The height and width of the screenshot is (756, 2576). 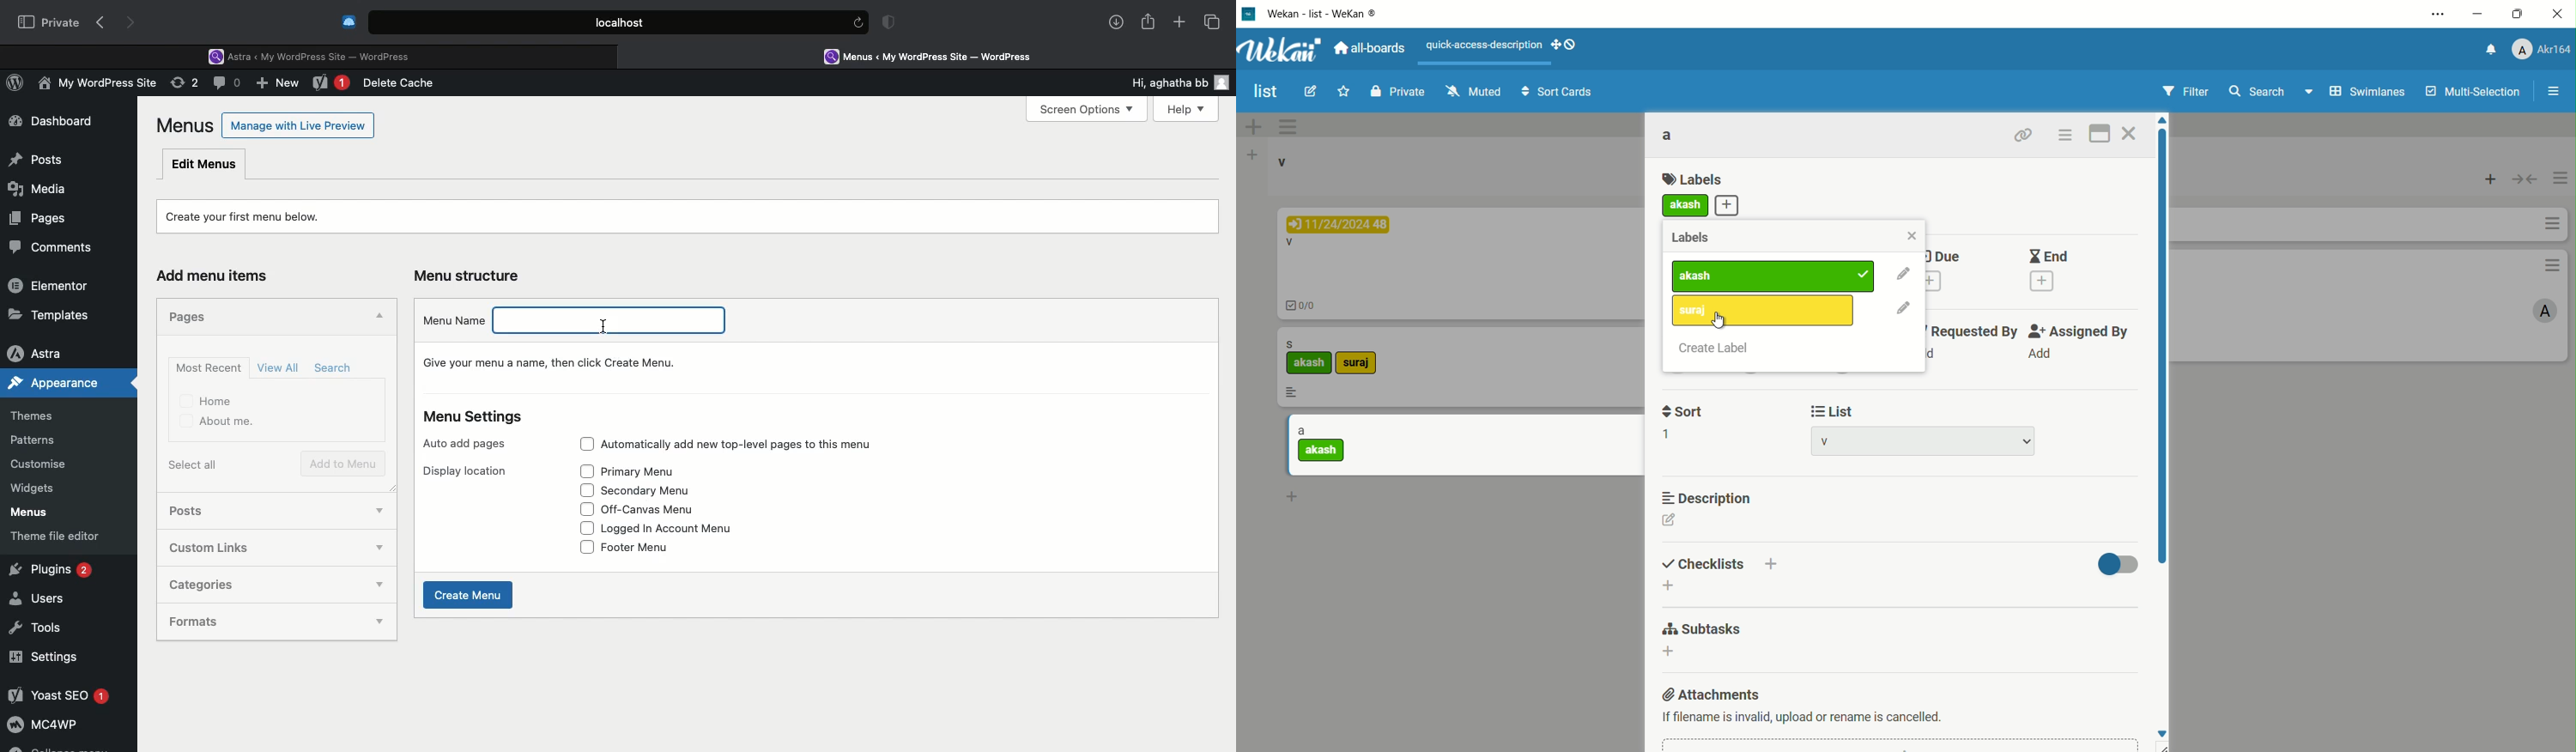 I want to click on Elementor, so click(x=52, y=285).